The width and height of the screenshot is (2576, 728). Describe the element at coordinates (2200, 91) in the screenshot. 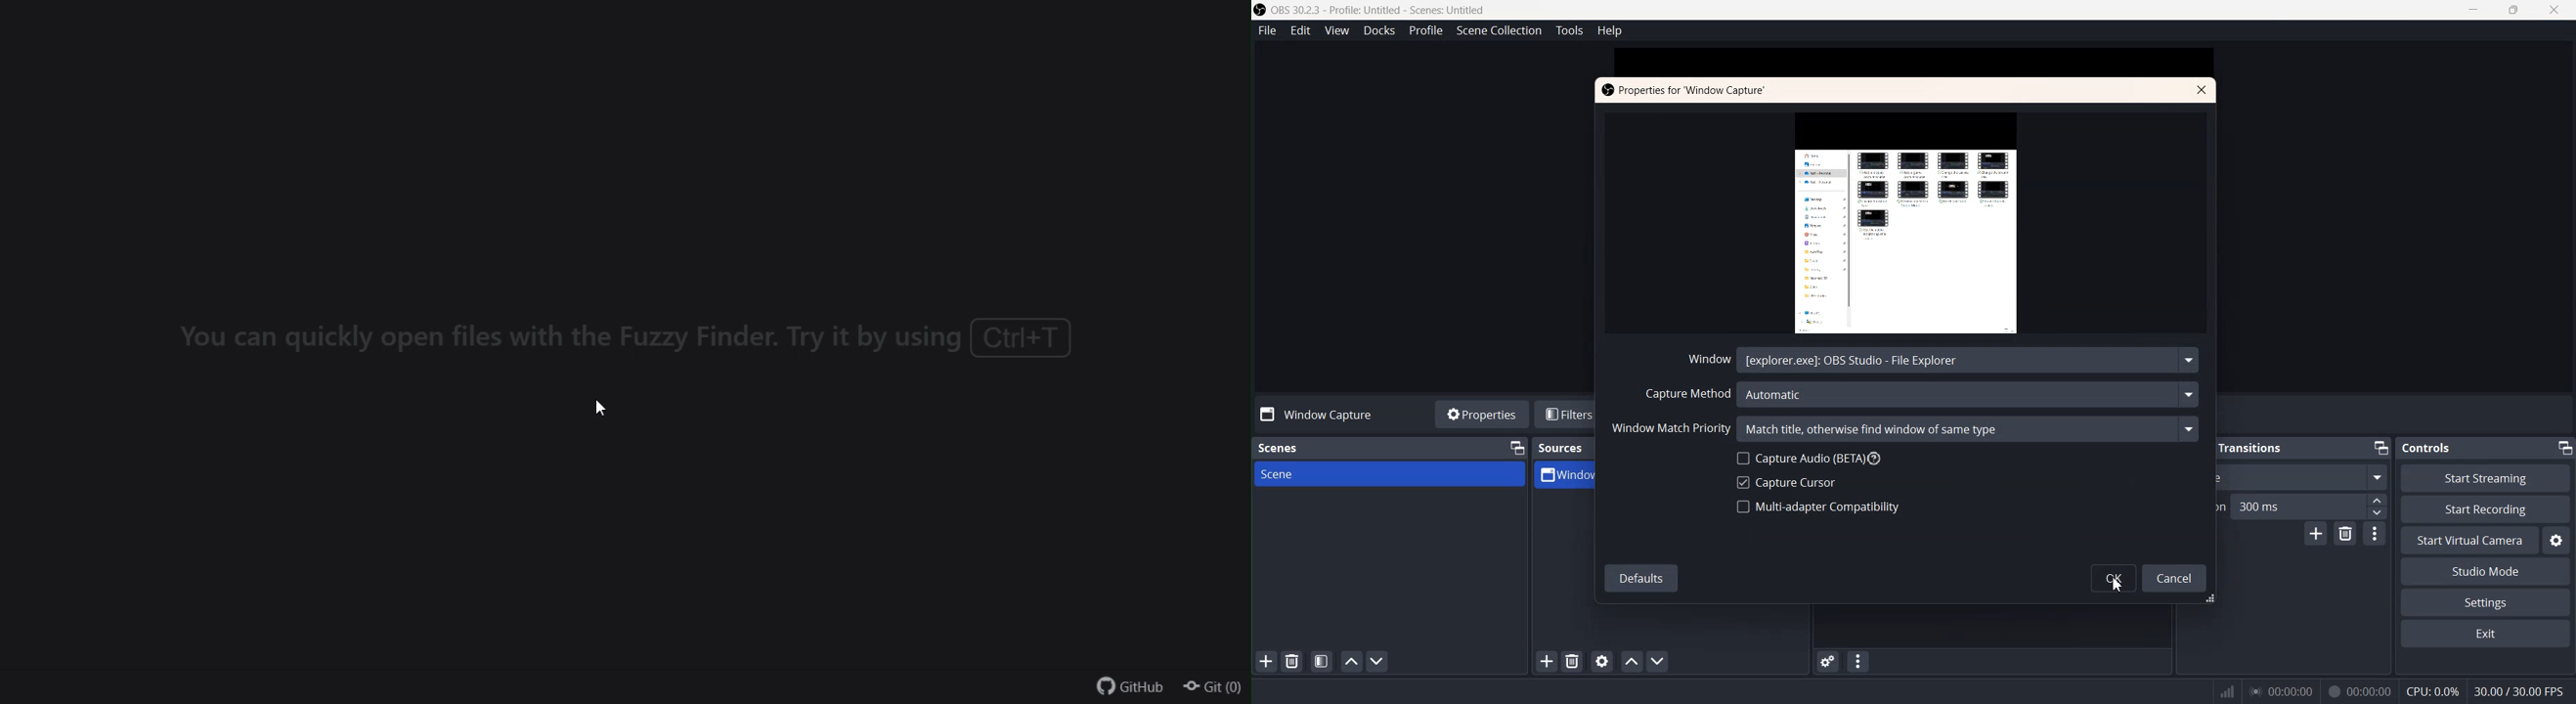

I see `Close` at that location.